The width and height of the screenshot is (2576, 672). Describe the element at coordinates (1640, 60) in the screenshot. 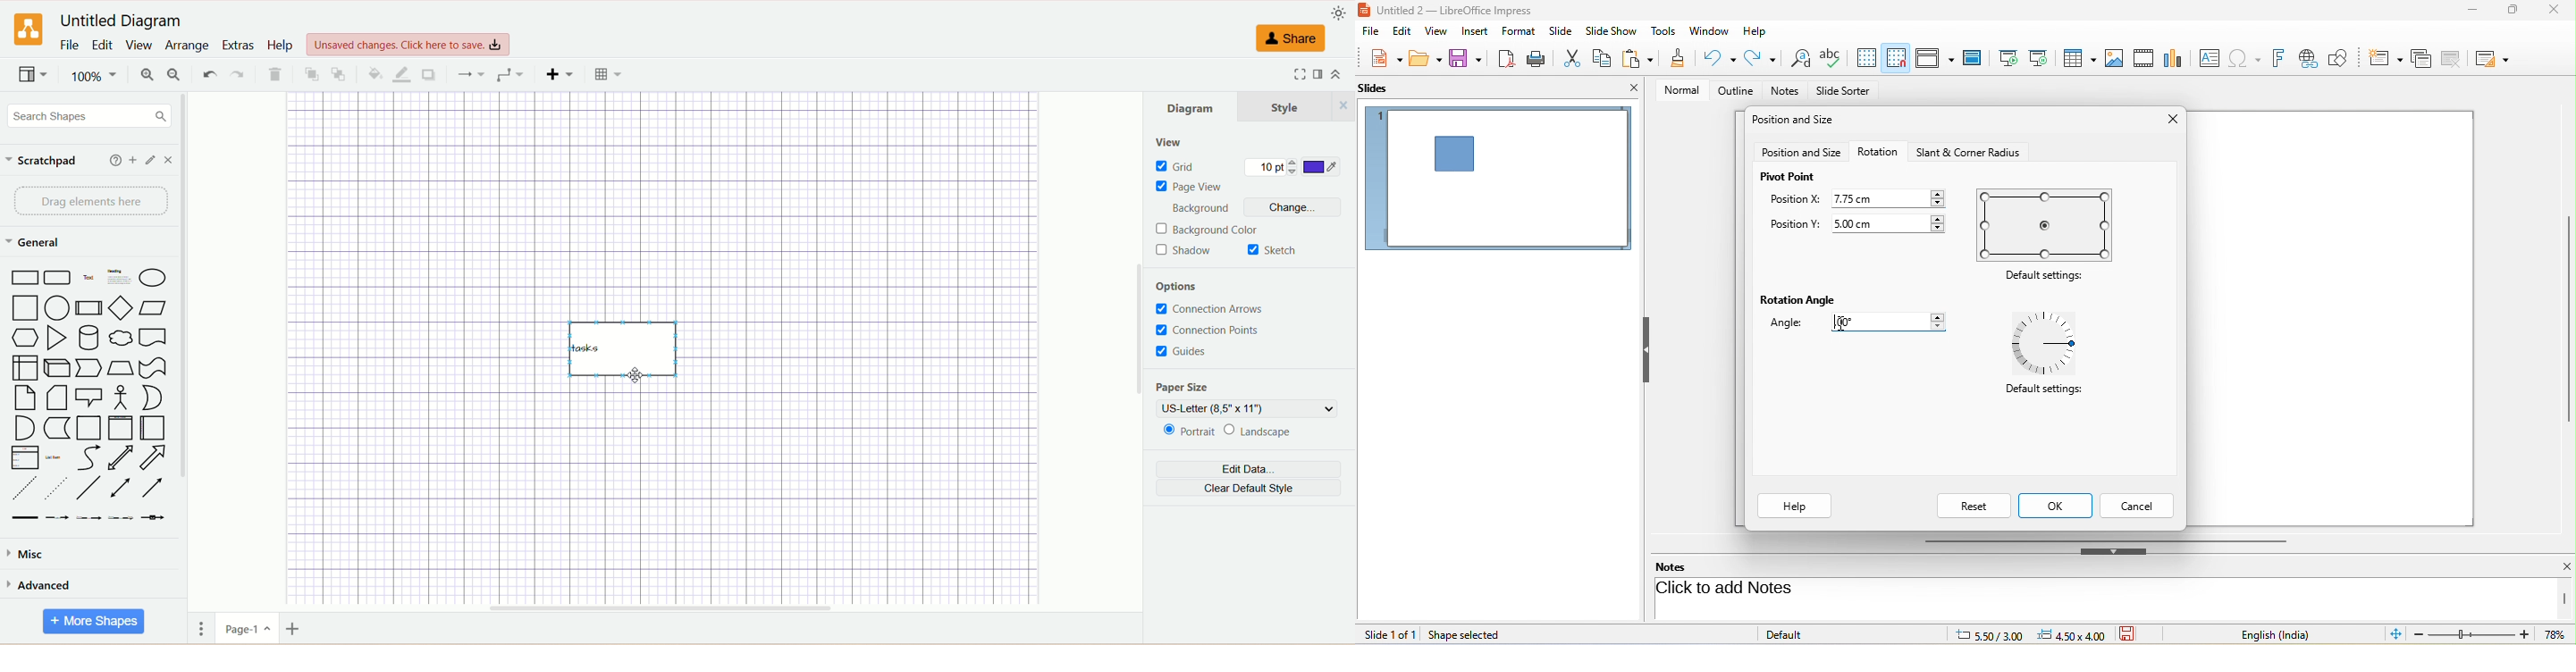

I see `paste` at that location.